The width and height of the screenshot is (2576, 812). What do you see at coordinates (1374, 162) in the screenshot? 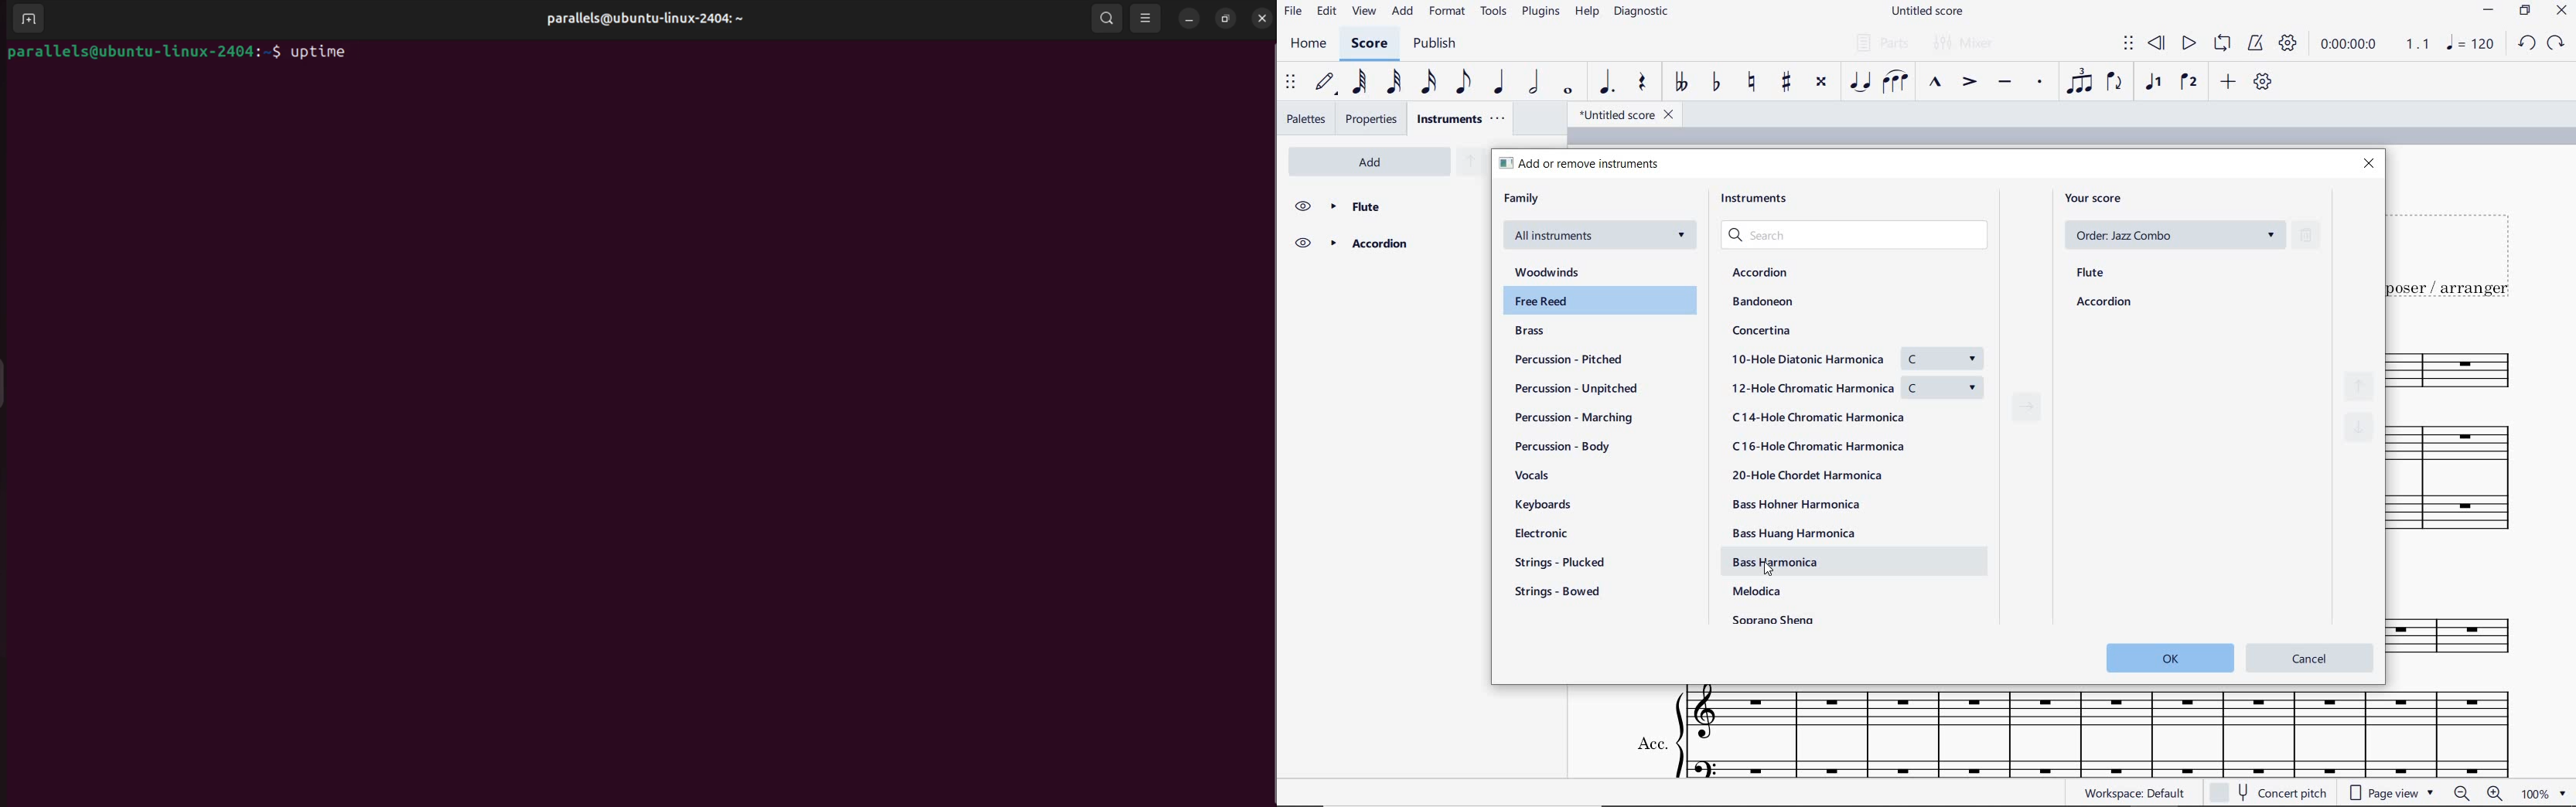
I see `add` at bounding box center [1374, 162].